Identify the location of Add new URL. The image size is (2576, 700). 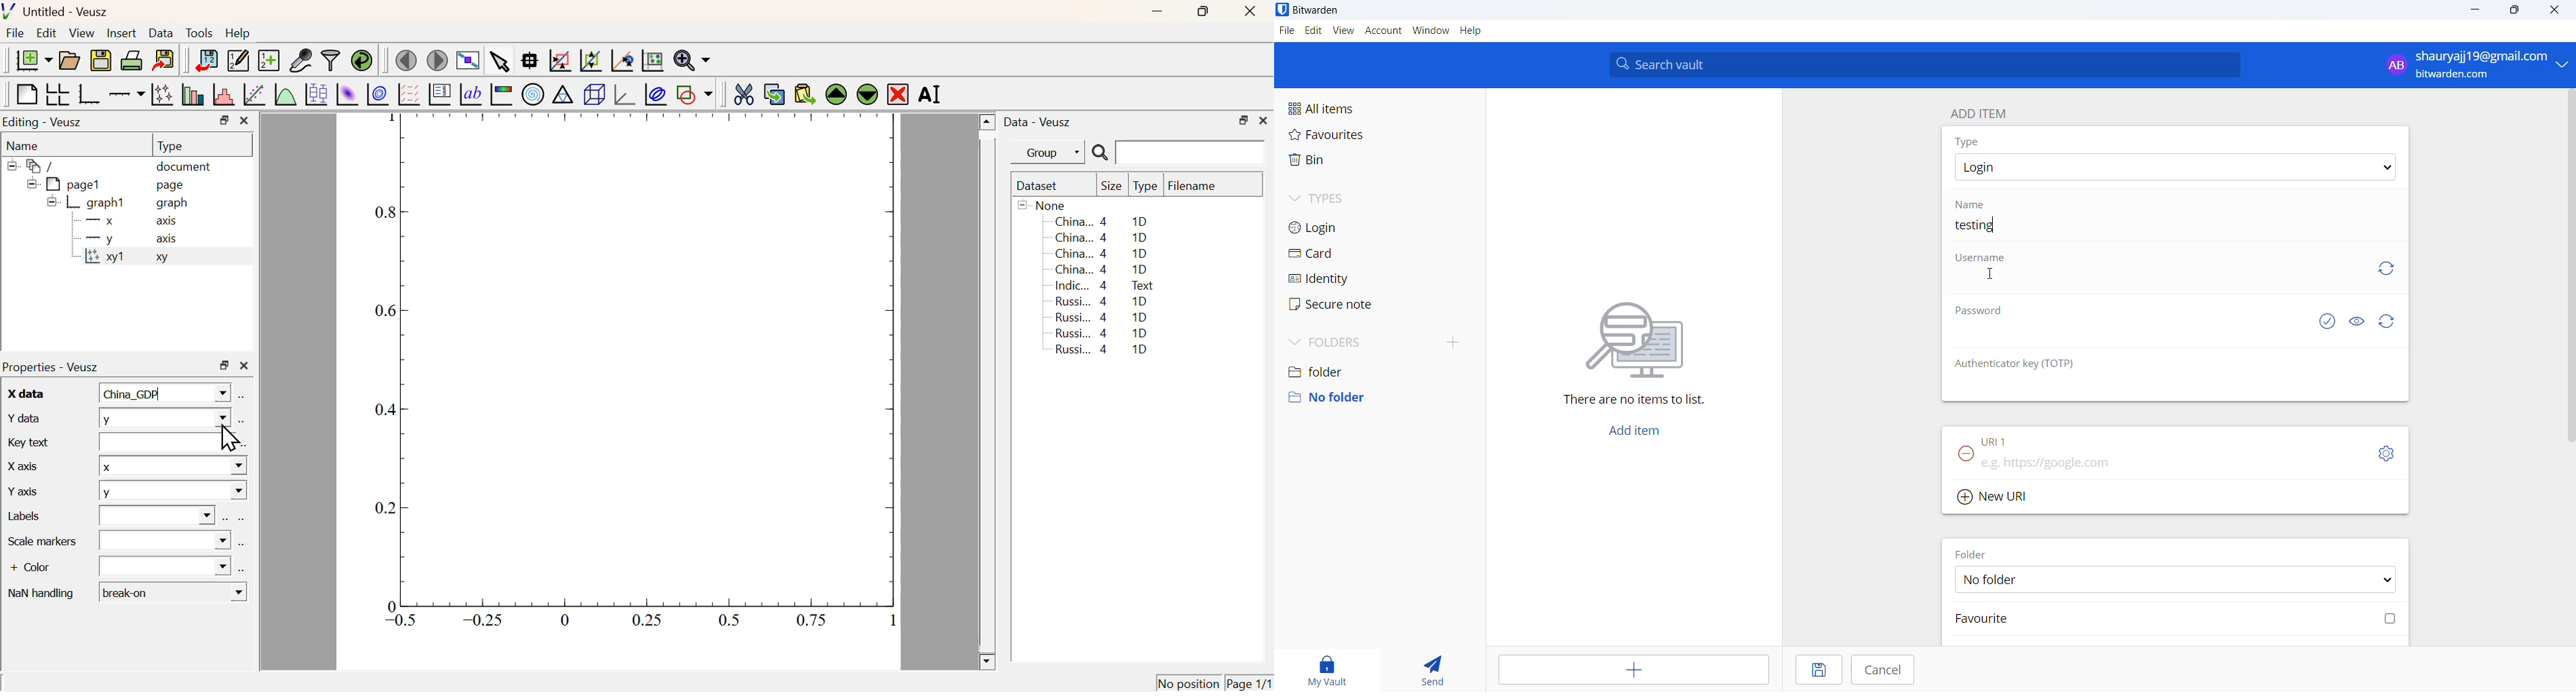
(1997, 497).